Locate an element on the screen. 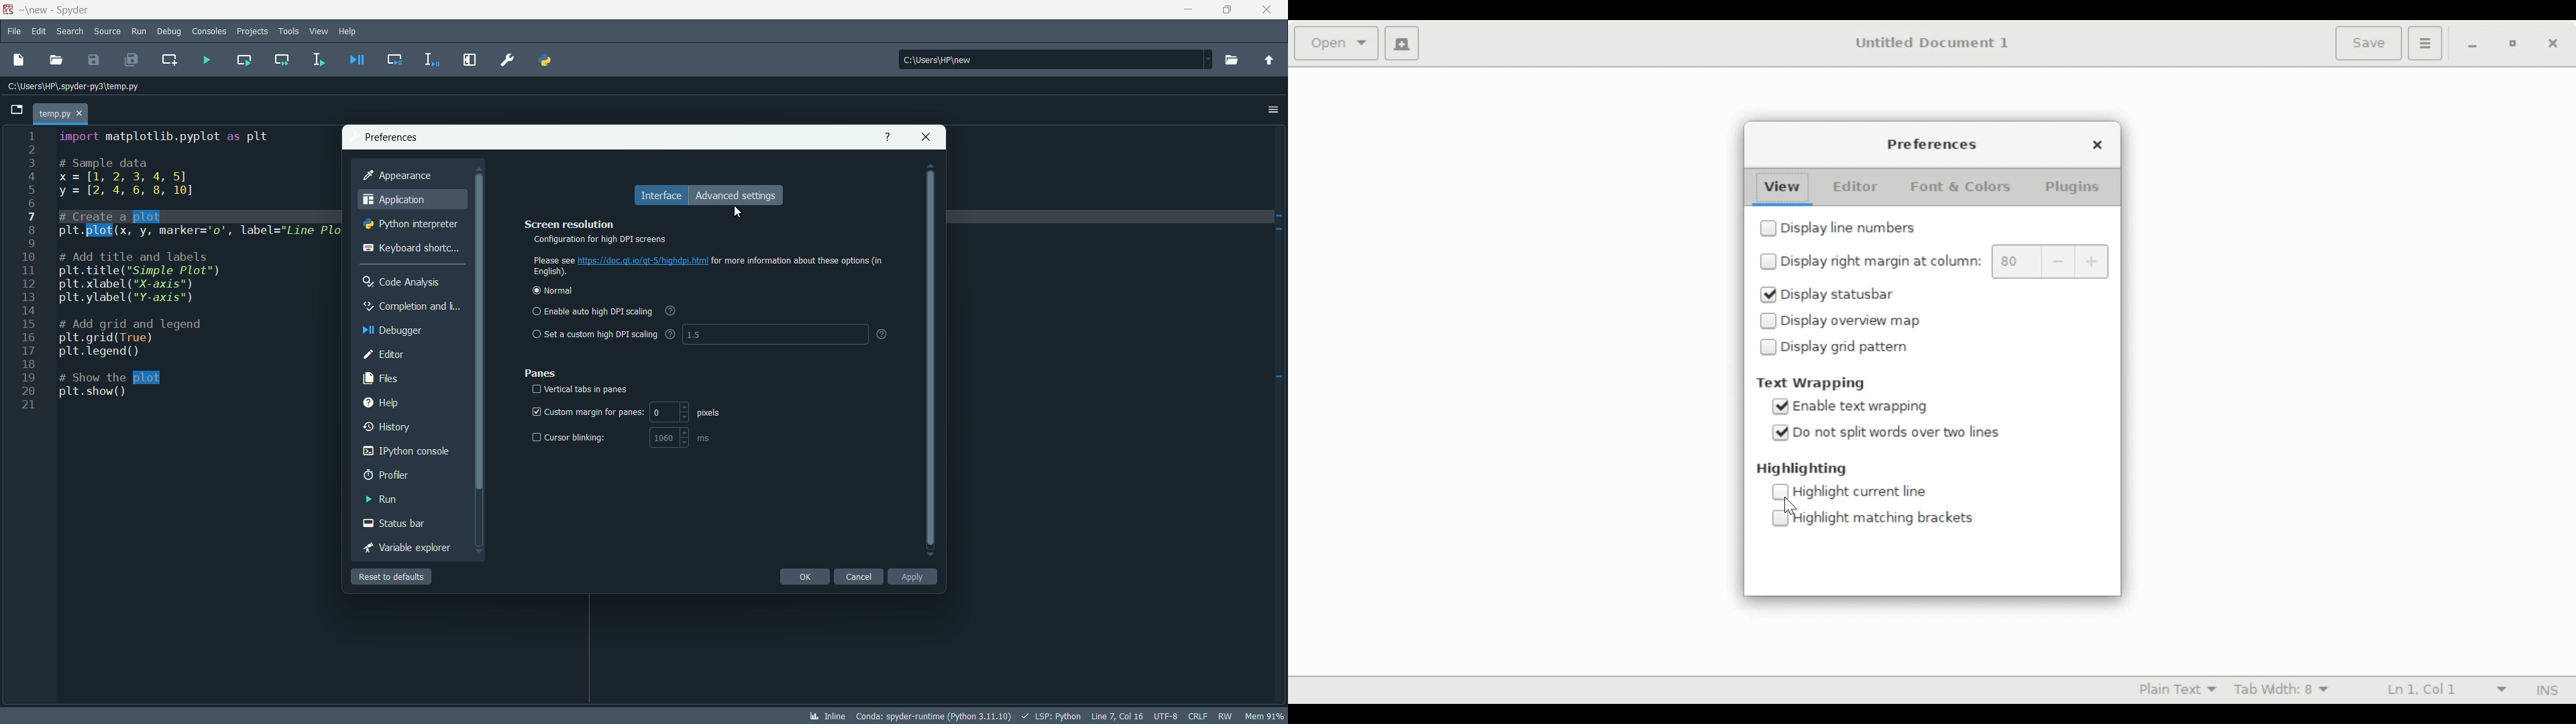  ok is located at coordinates (804, 577).